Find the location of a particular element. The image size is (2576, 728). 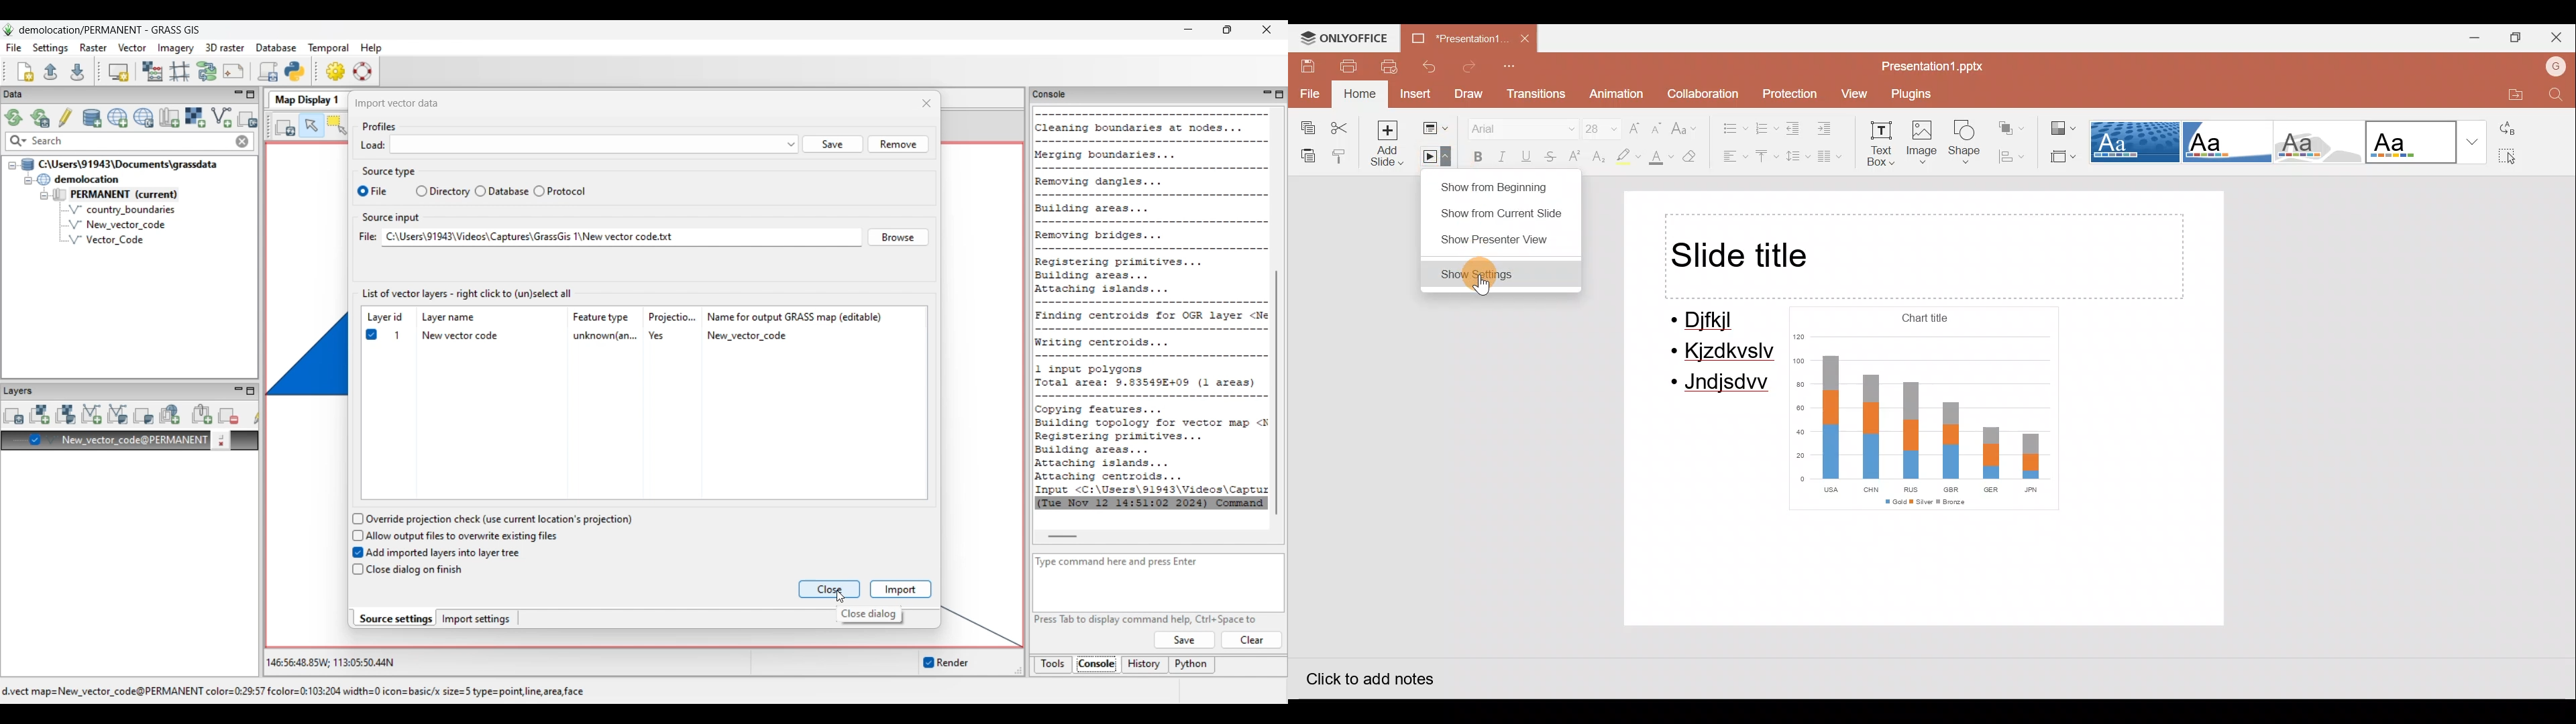

Shape is located at coordinates (1965, 144).